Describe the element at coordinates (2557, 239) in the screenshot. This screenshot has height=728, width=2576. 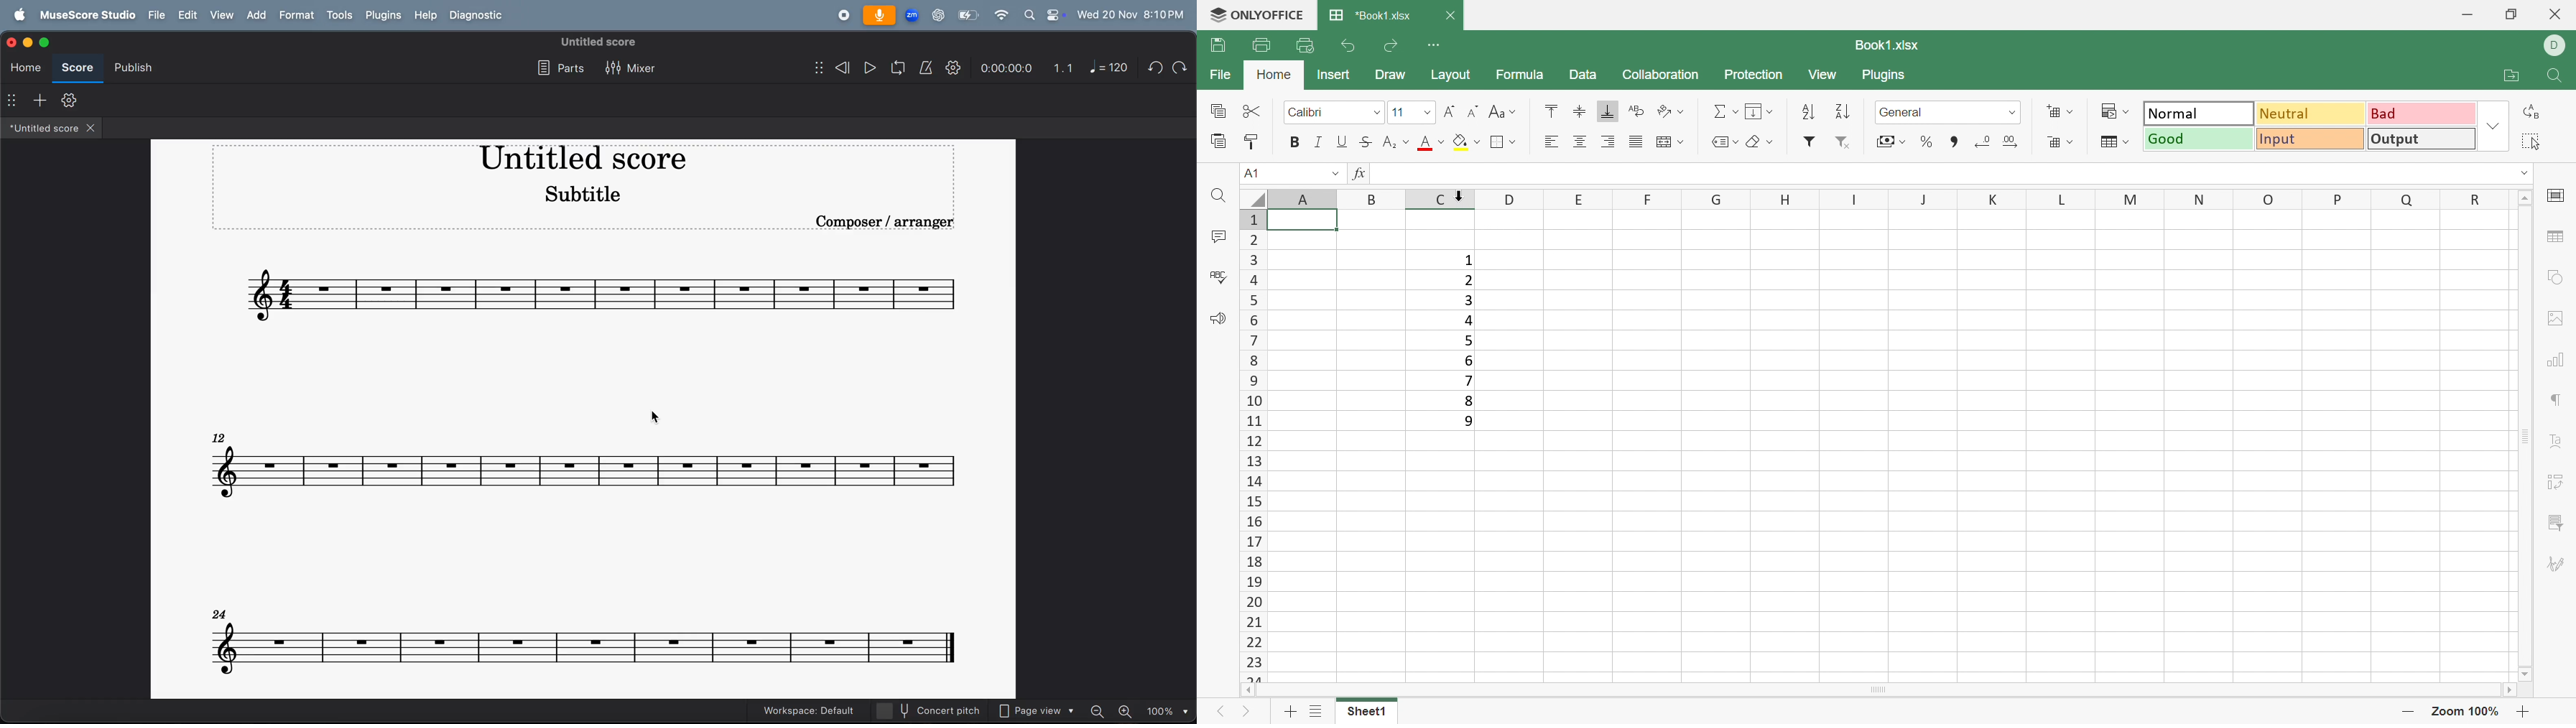
I see `Table settings` at that location.